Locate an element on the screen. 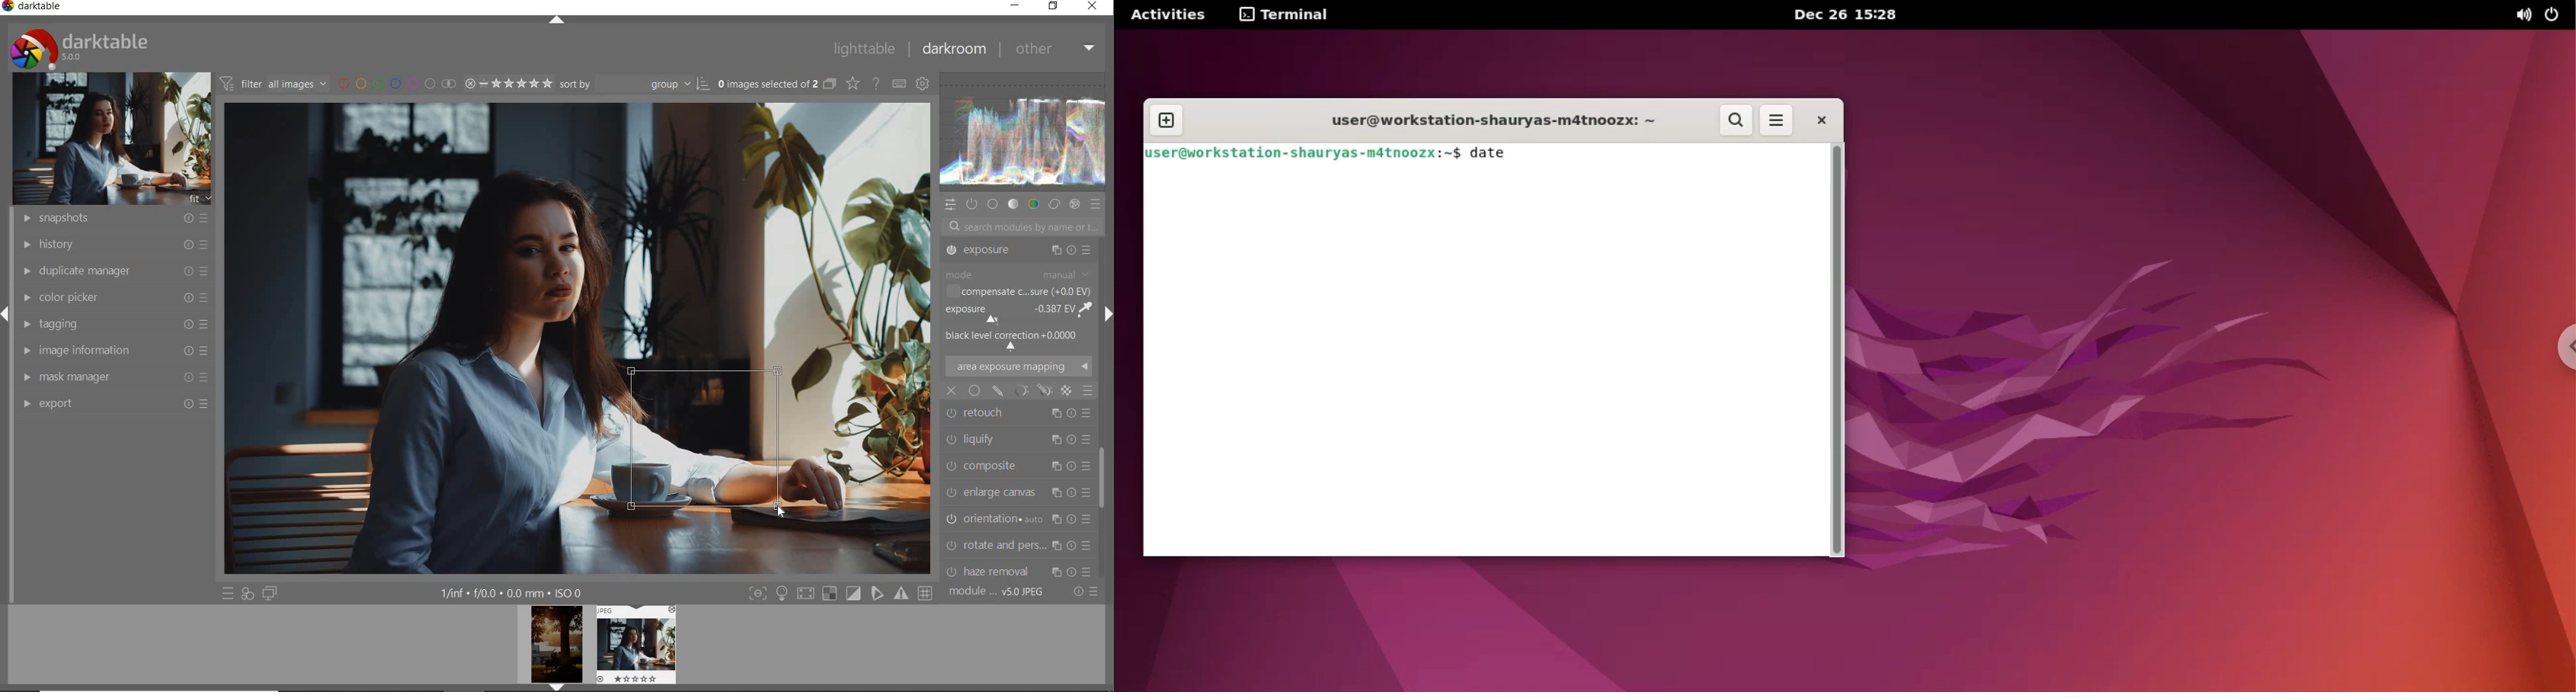  TOGGLE MODE is located at coordinates (840, 593).